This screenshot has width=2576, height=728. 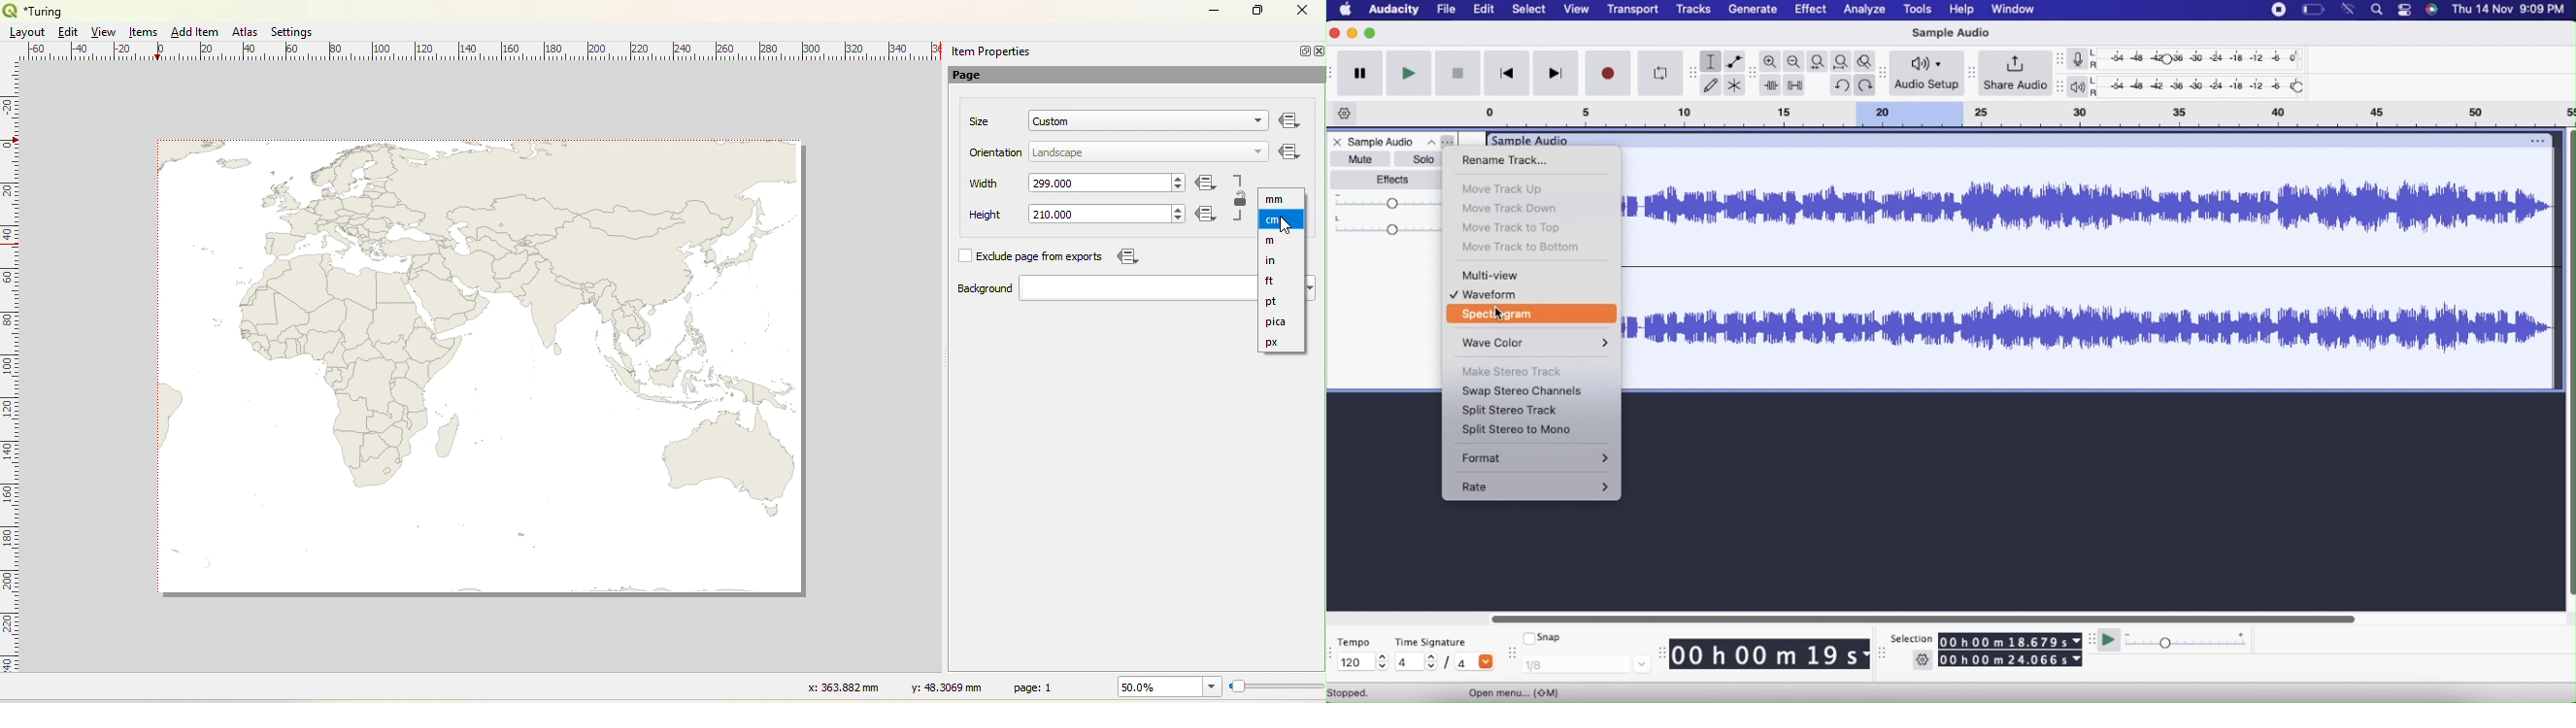 I want to click on Waveform, so click(x=1520, y=295).